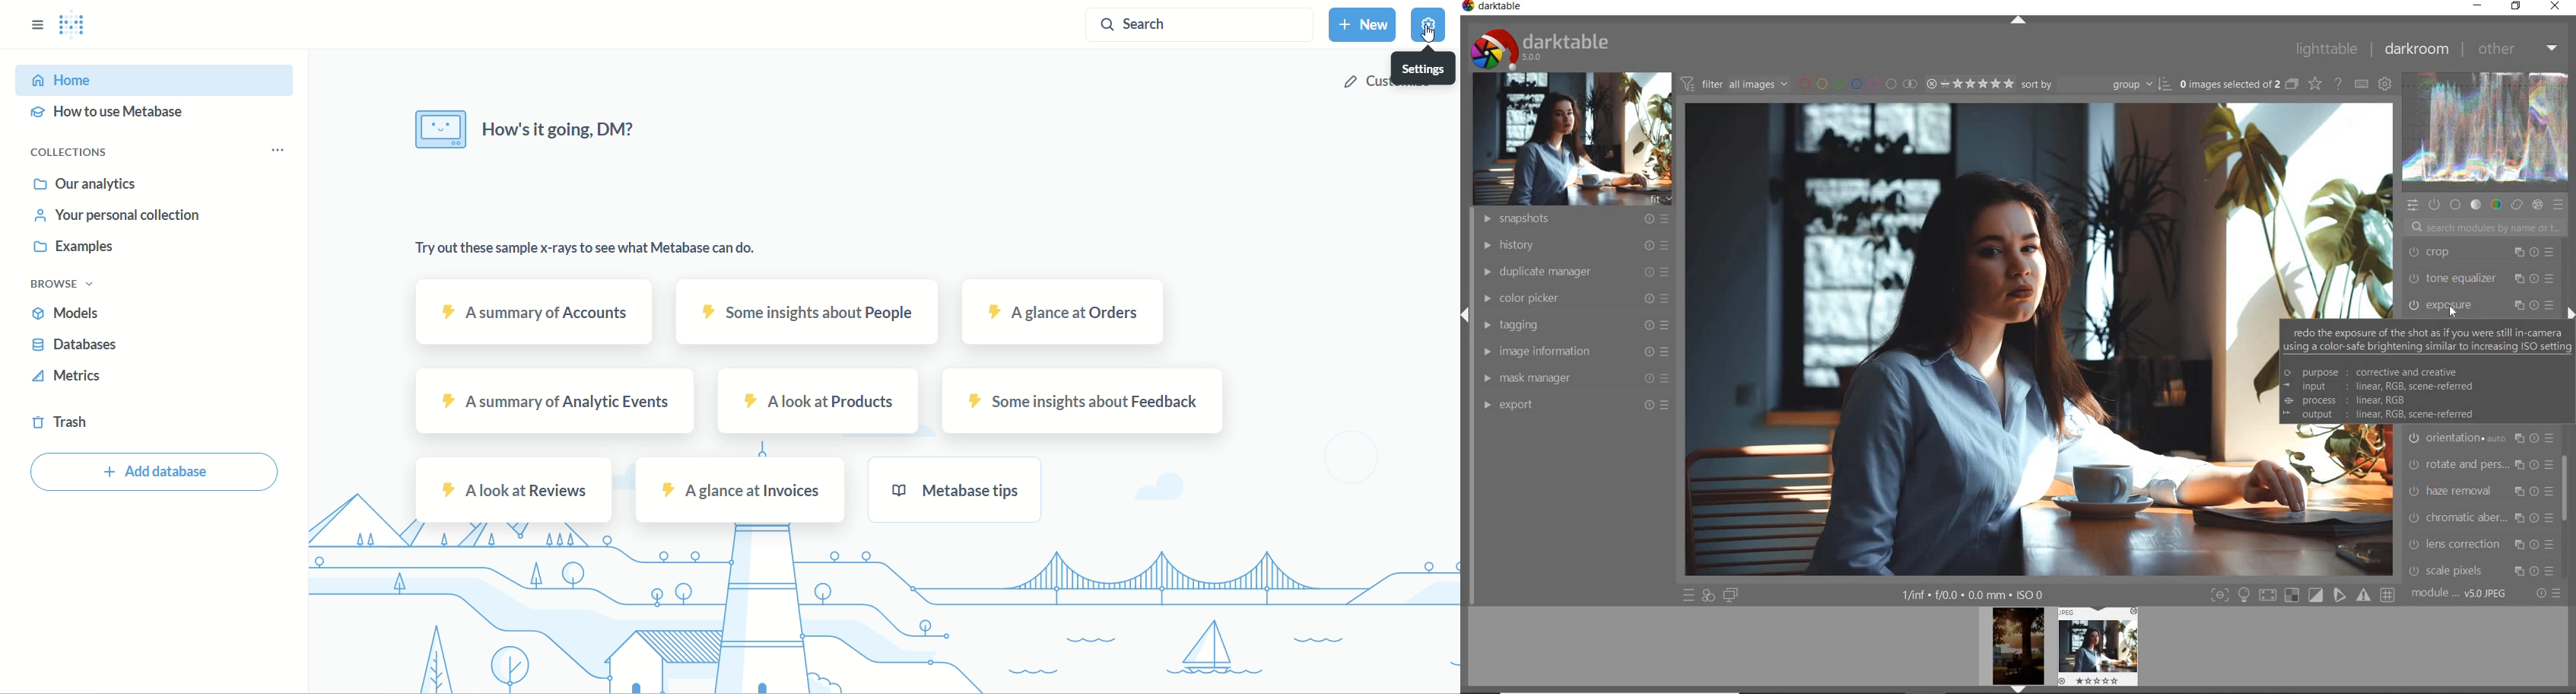 This screenshot has height=700, width=2576. I want to click on CORRECT, so click(2517, 203).